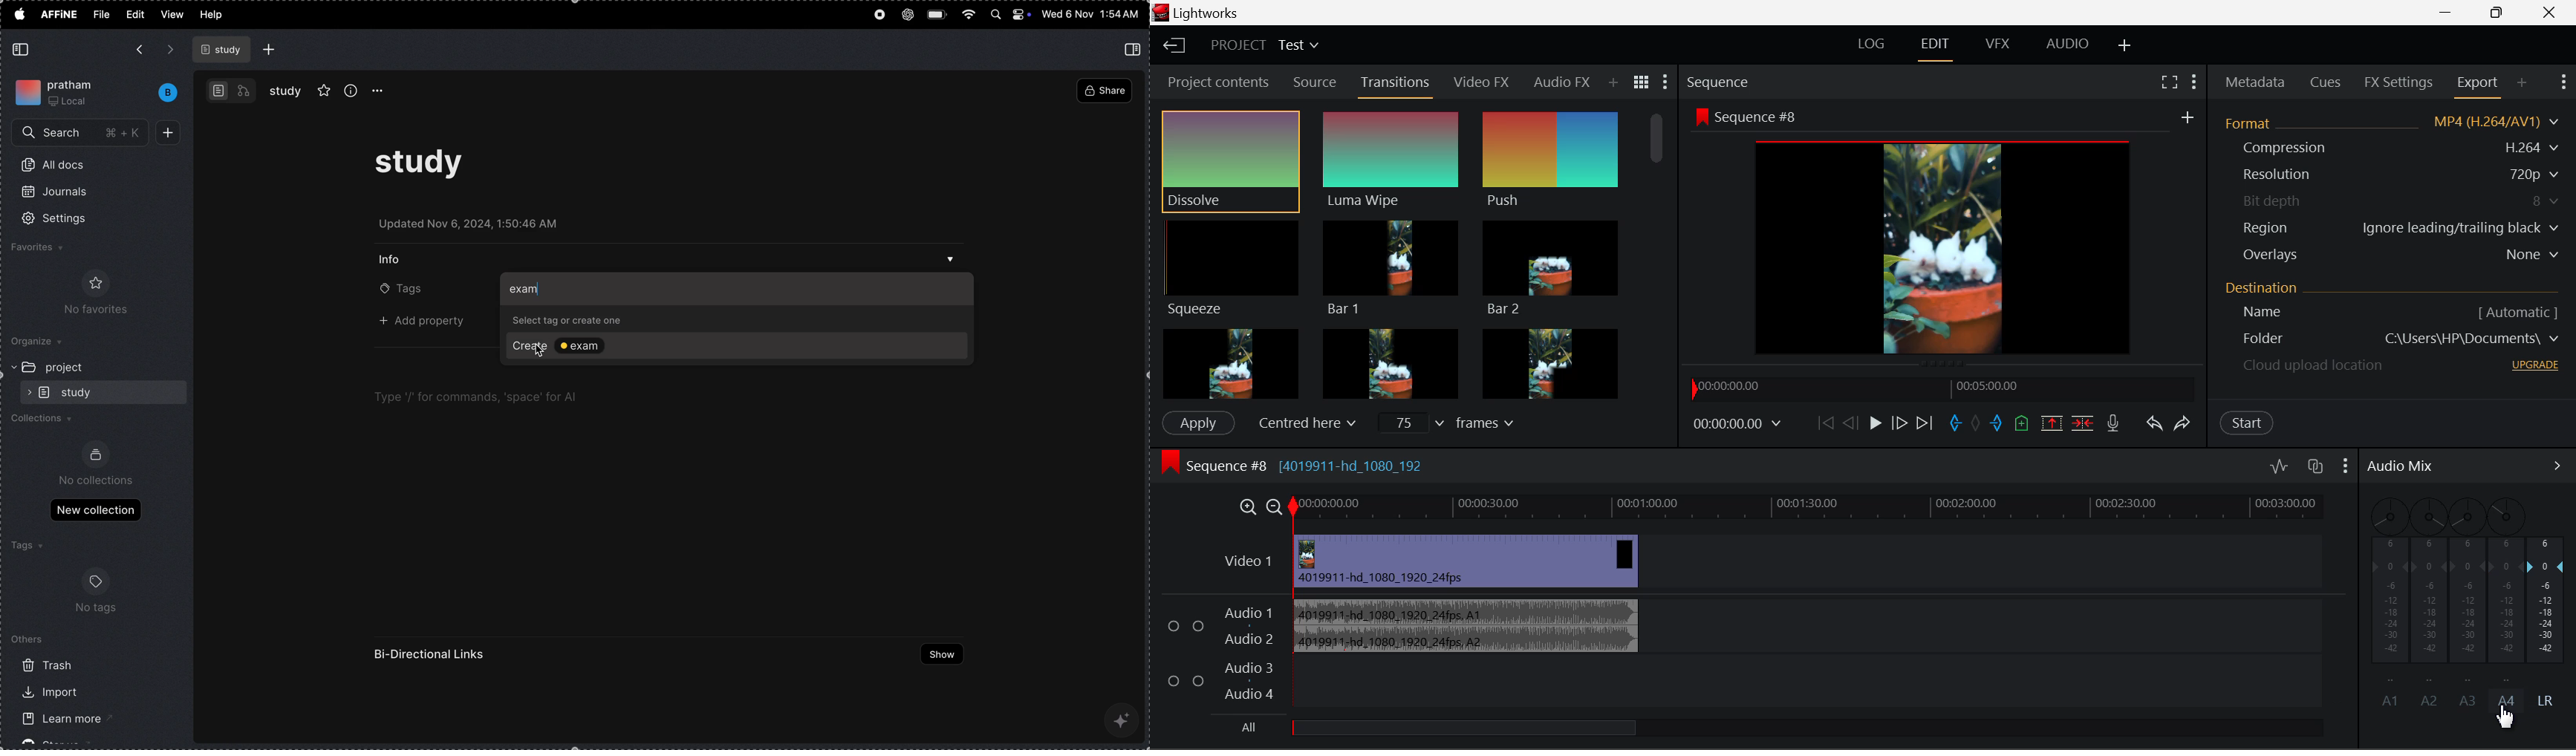 Image resolution: width=2576 pixels, height=756 pixels. What do you see at coordinates (2051, 423) in the screenshot?
I see `Remove marked section` at bounding box center [2051, 423].